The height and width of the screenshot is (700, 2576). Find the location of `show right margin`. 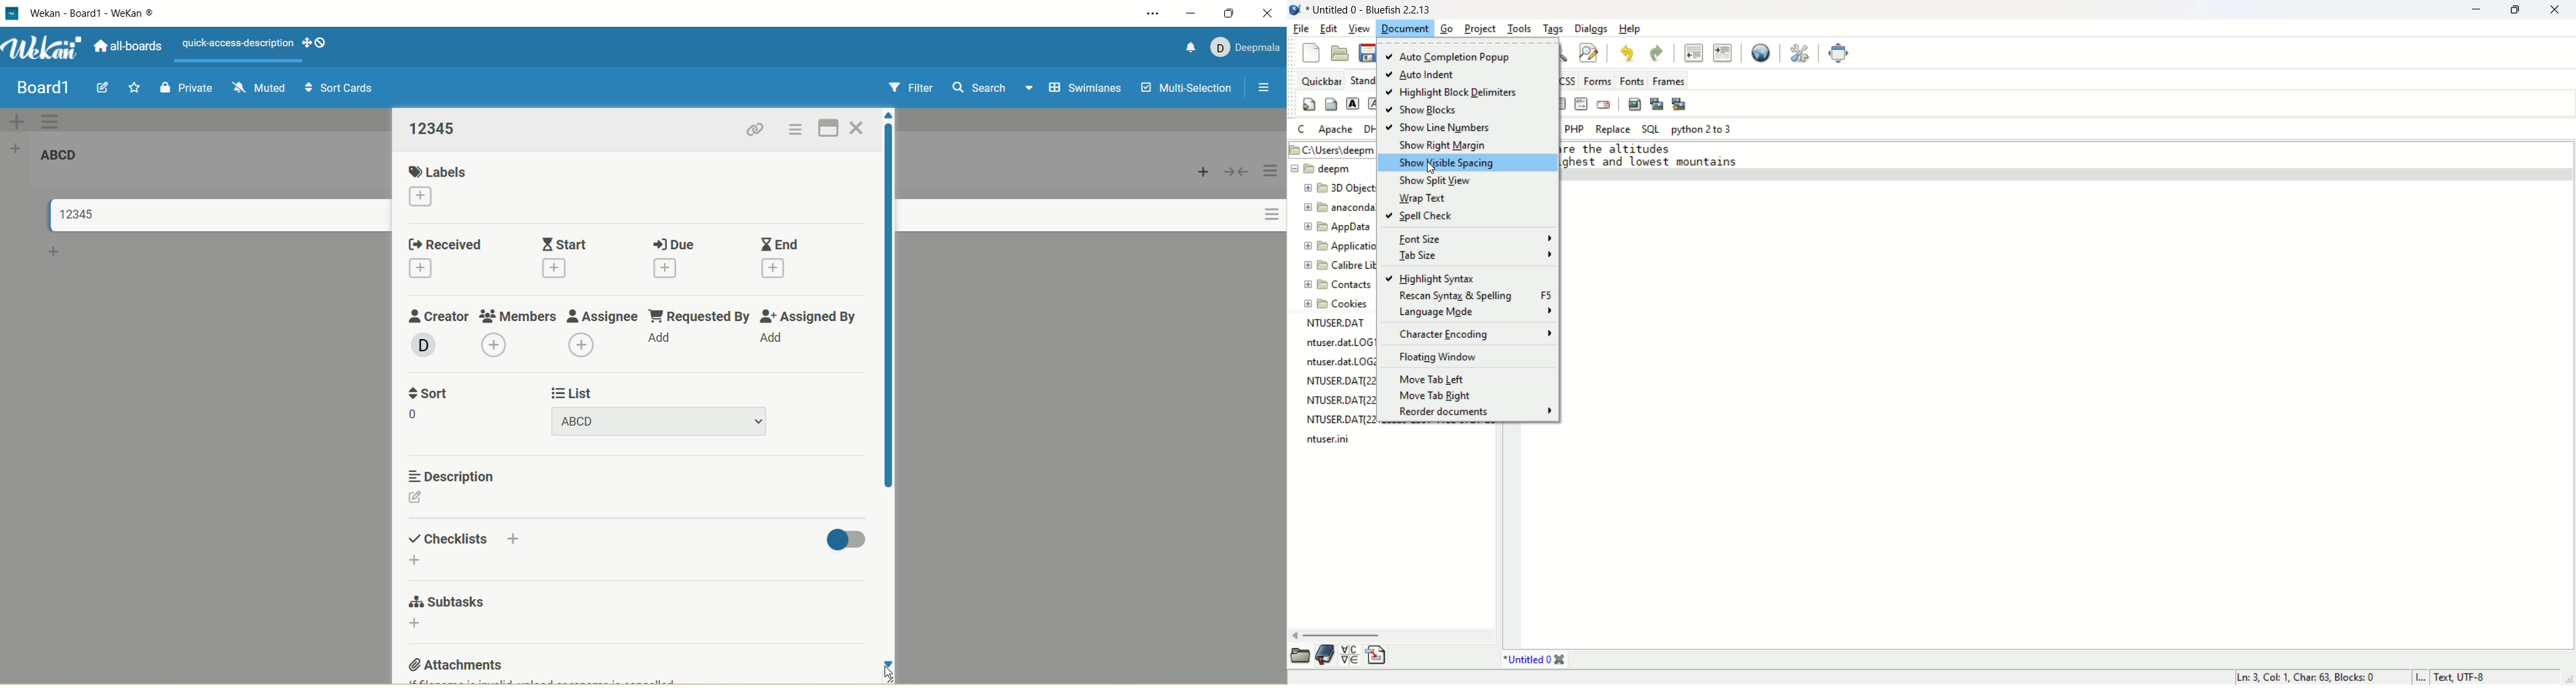

show right margin is located at coordinates (1442, 147).